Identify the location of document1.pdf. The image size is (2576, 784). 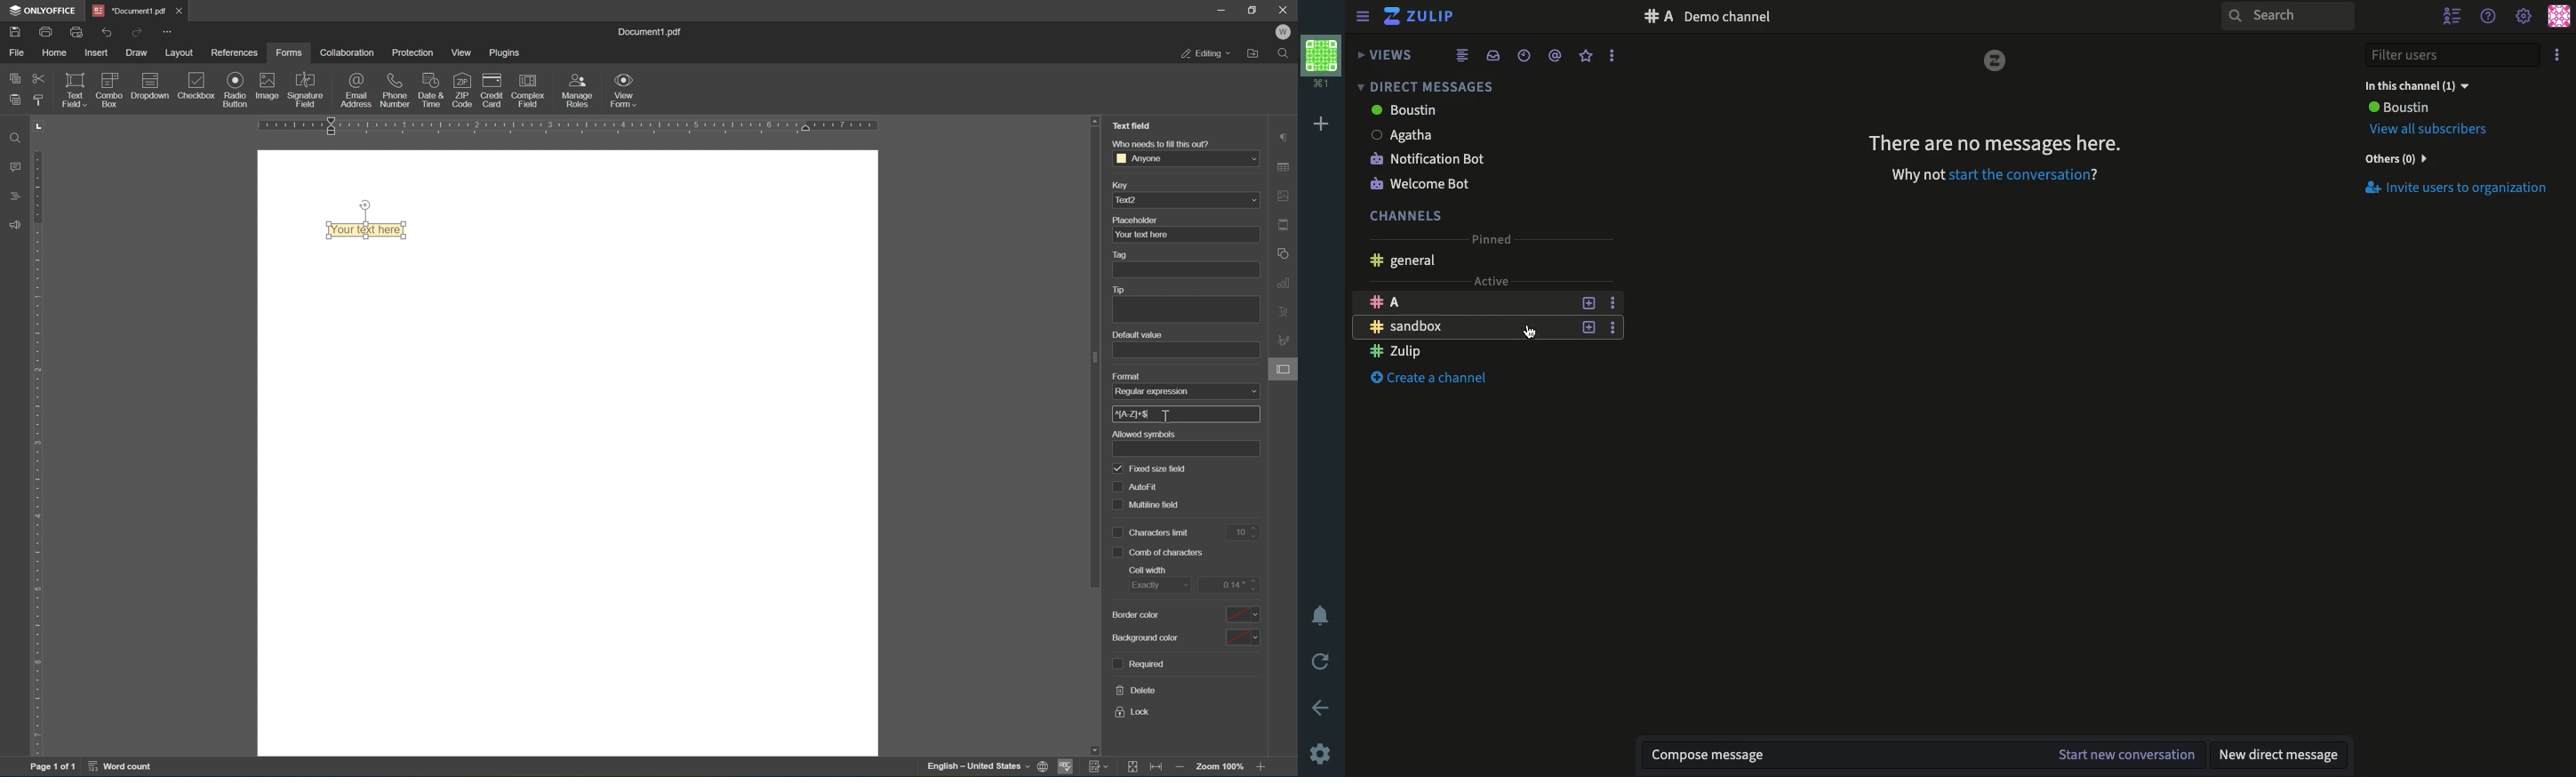
(654, 31).